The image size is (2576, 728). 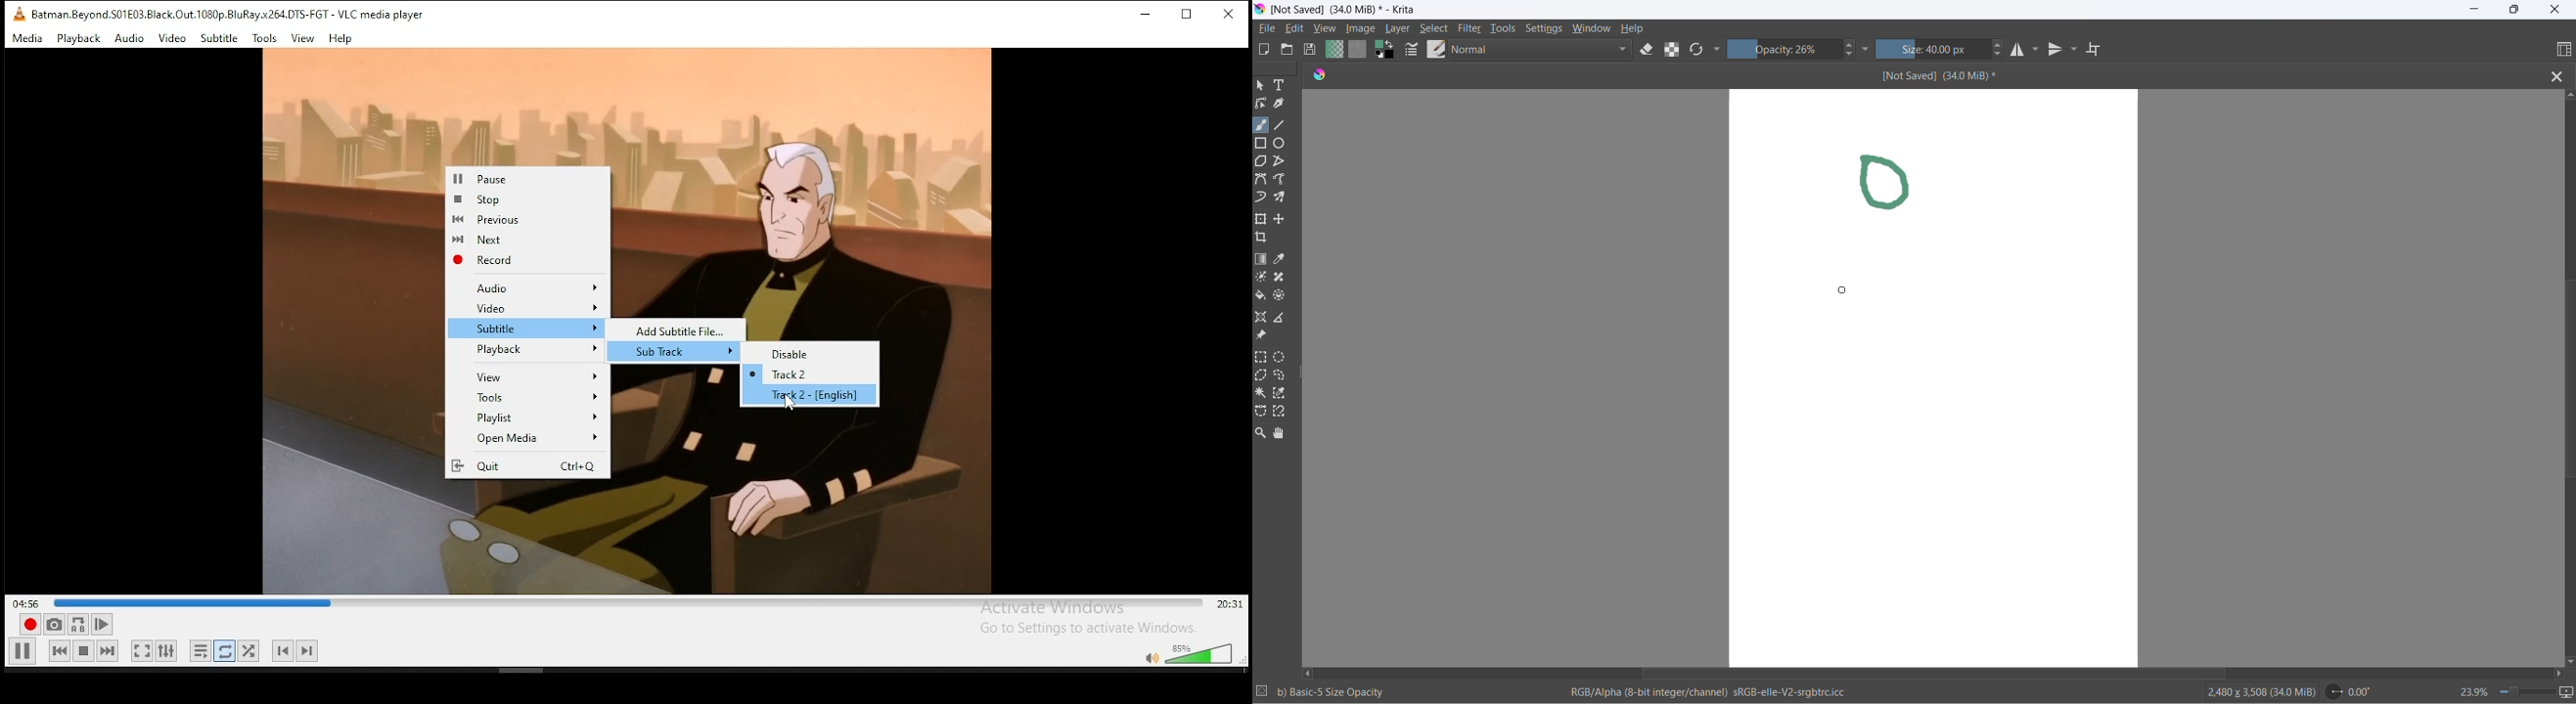 What do you see at coordinates (1350, 10) in the screenshot?
I see `[Not Saved] (340 MiB)* - Krita` at bounding box center [1350, 10].